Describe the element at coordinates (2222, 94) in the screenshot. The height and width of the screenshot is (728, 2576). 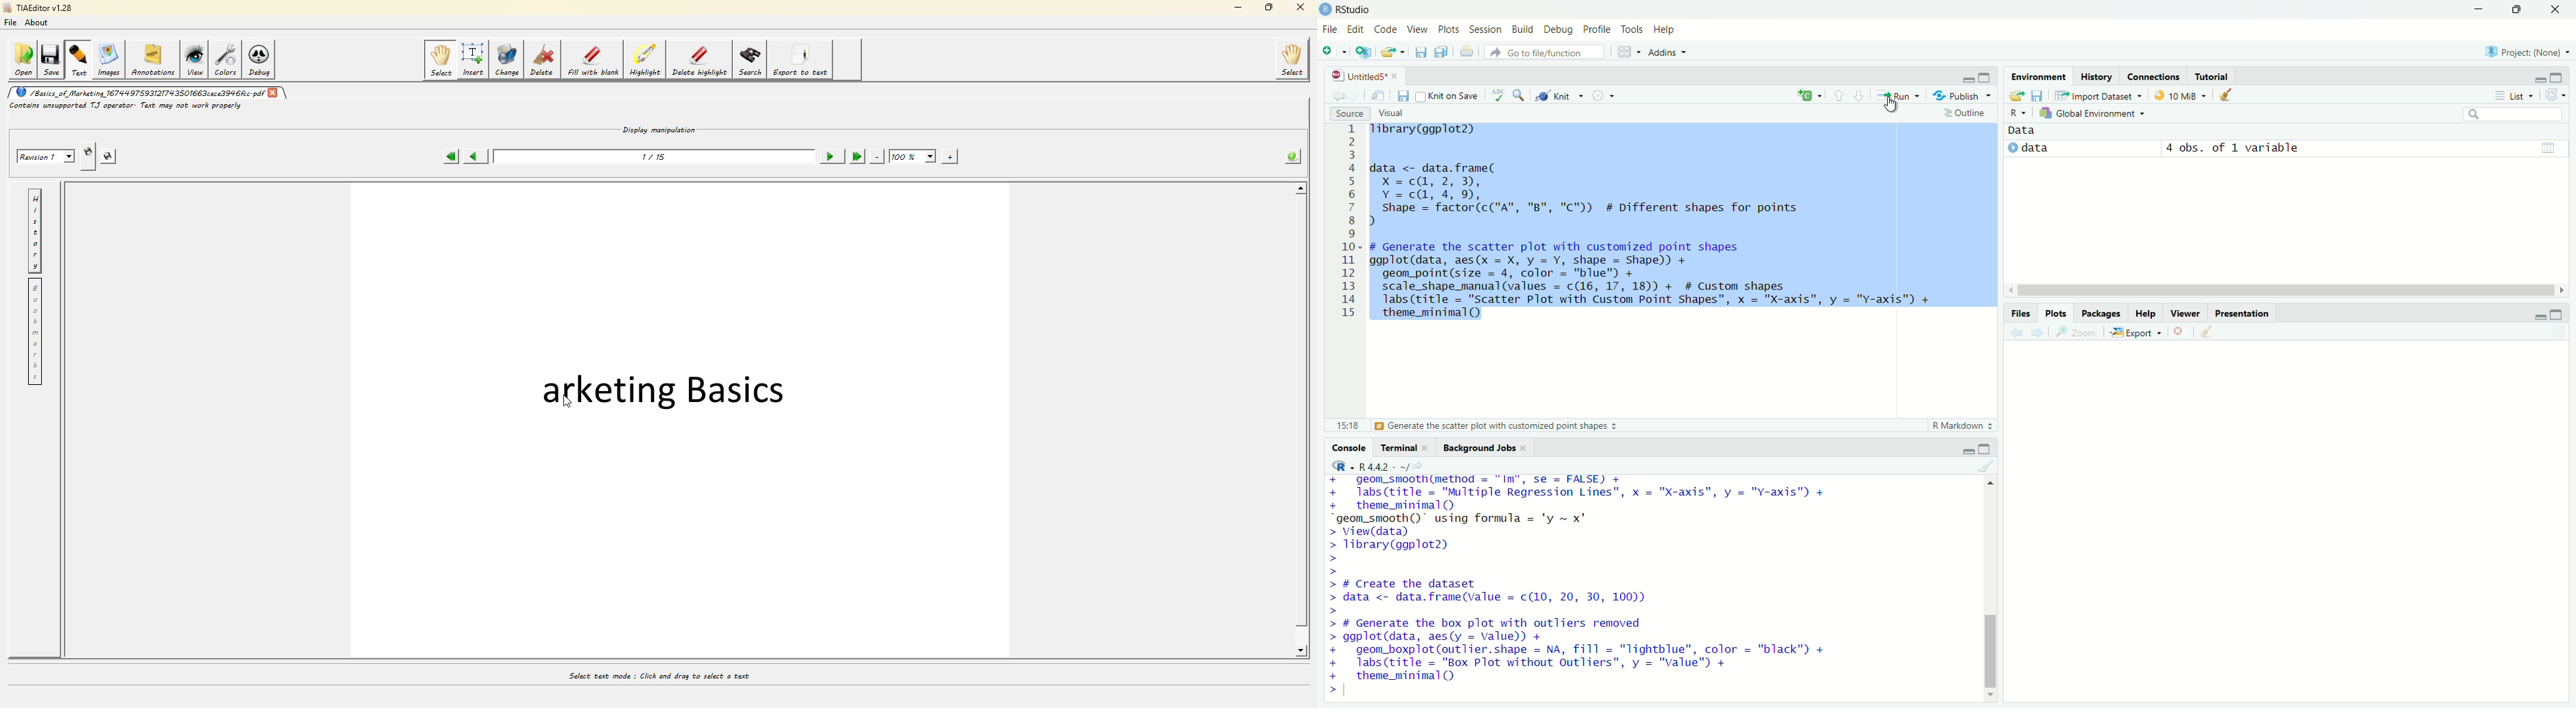
I see `Clear objects from workspace` at that location.